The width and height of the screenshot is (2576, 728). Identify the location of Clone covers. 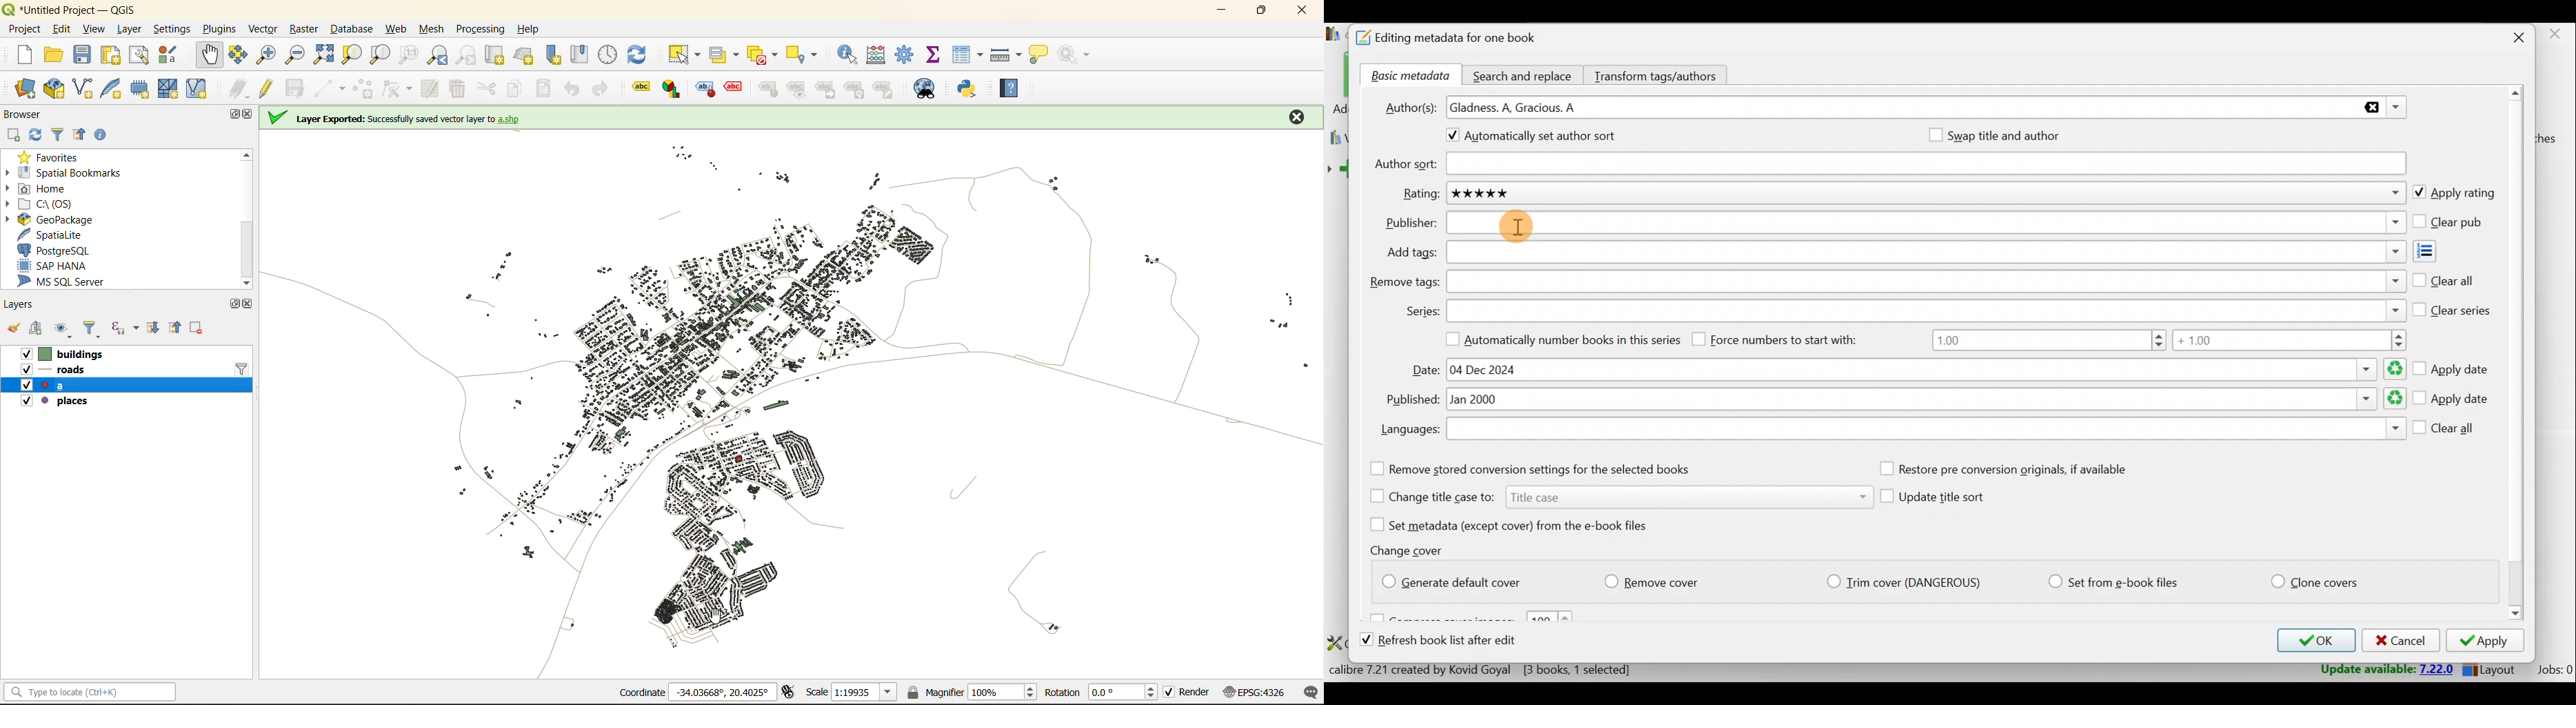
(2312, 579).